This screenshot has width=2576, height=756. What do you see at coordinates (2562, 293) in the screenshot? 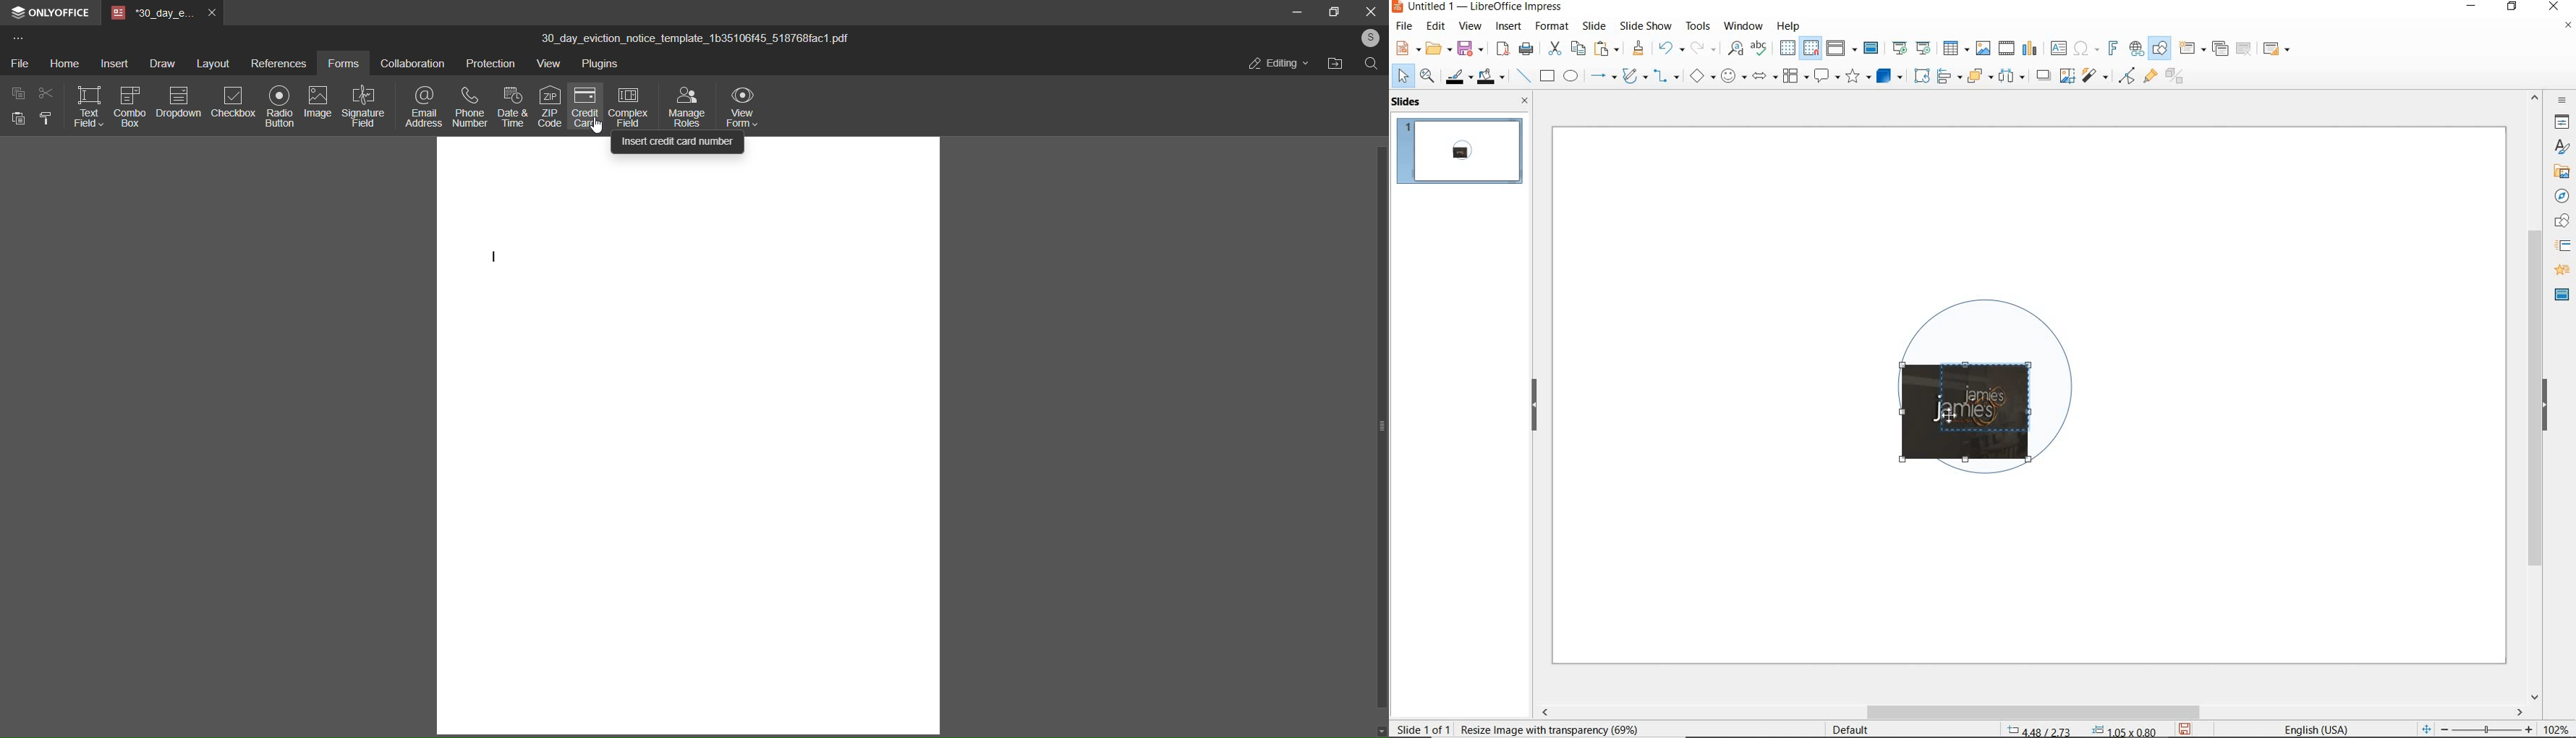
I see `master slide` at bounding box center [2562, 293].